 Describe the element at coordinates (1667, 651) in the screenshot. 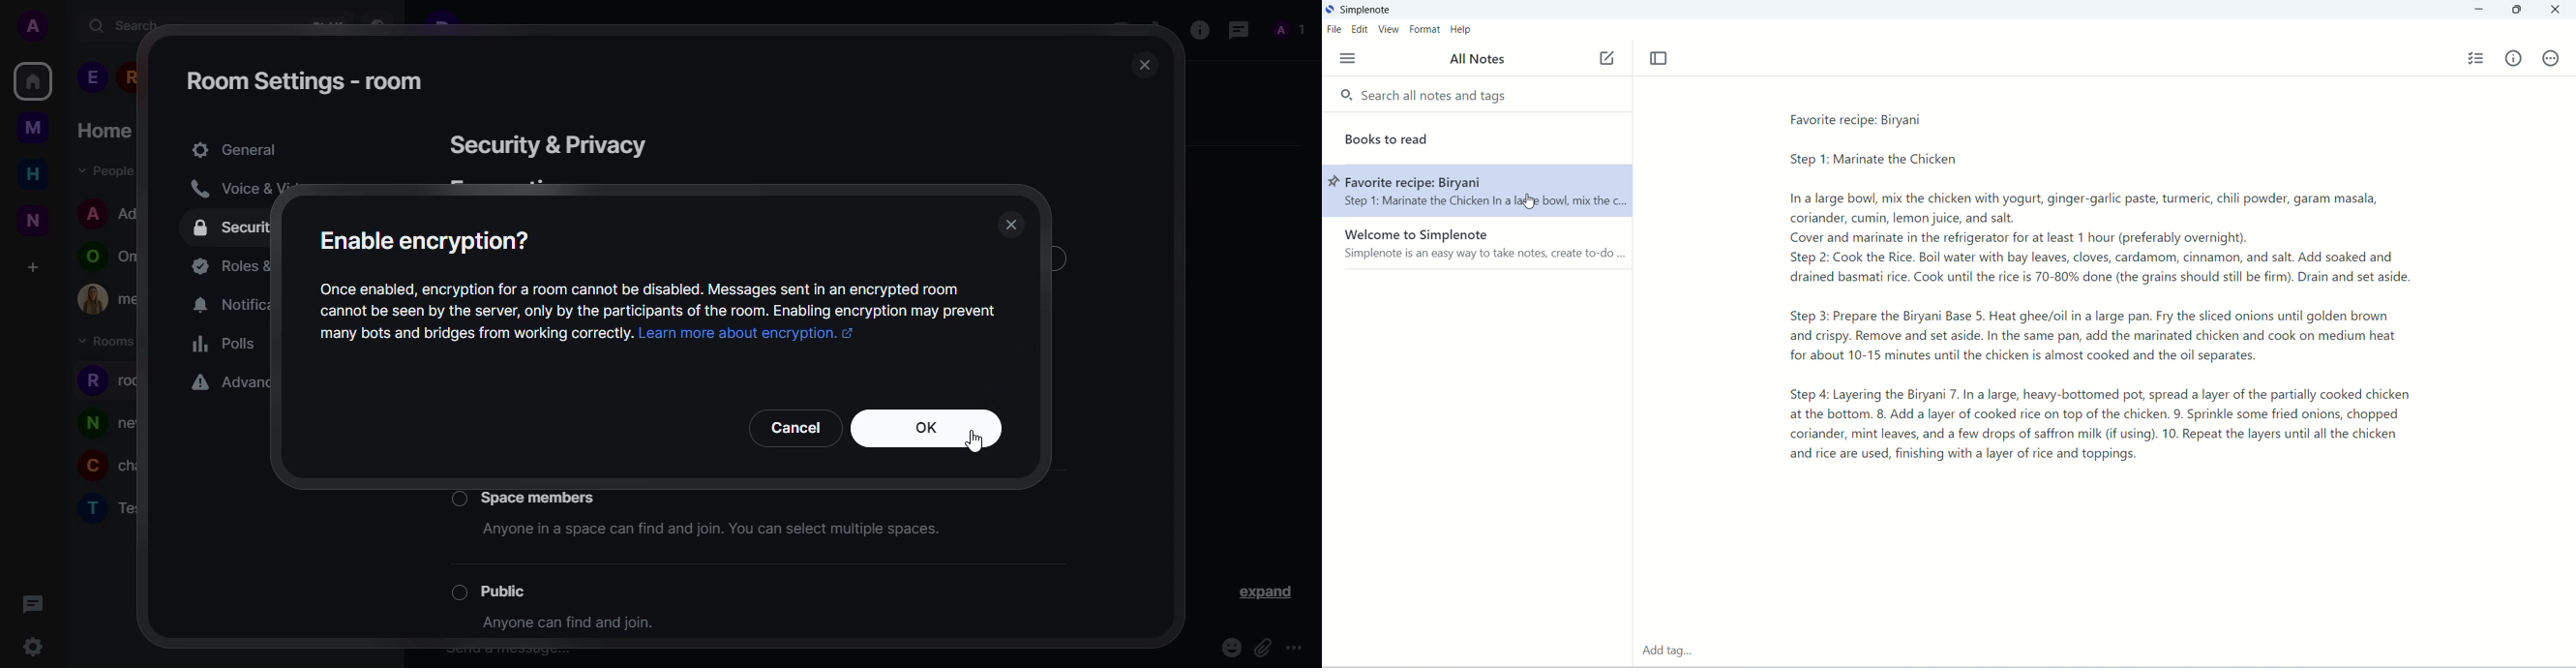

I see `add tags` at that location.